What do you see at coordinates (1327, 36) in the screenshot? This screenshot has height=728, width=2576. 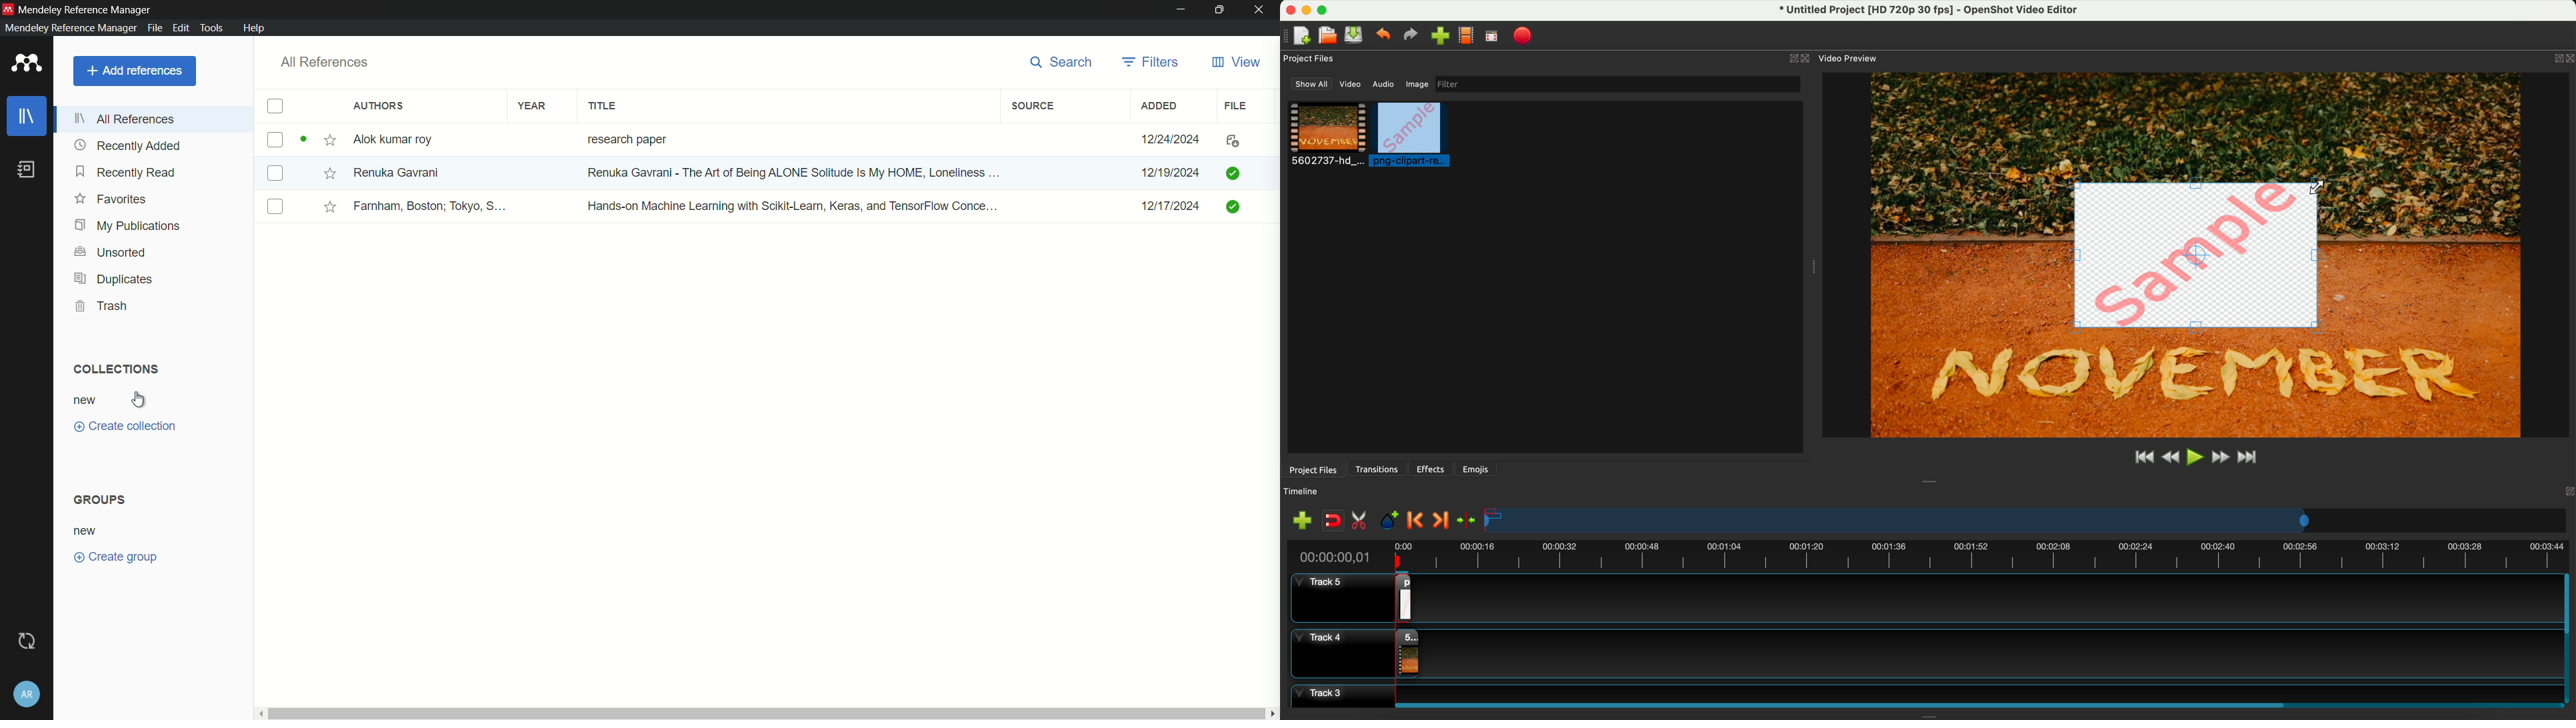 I see `open project` at bounding box center [1327, 36].